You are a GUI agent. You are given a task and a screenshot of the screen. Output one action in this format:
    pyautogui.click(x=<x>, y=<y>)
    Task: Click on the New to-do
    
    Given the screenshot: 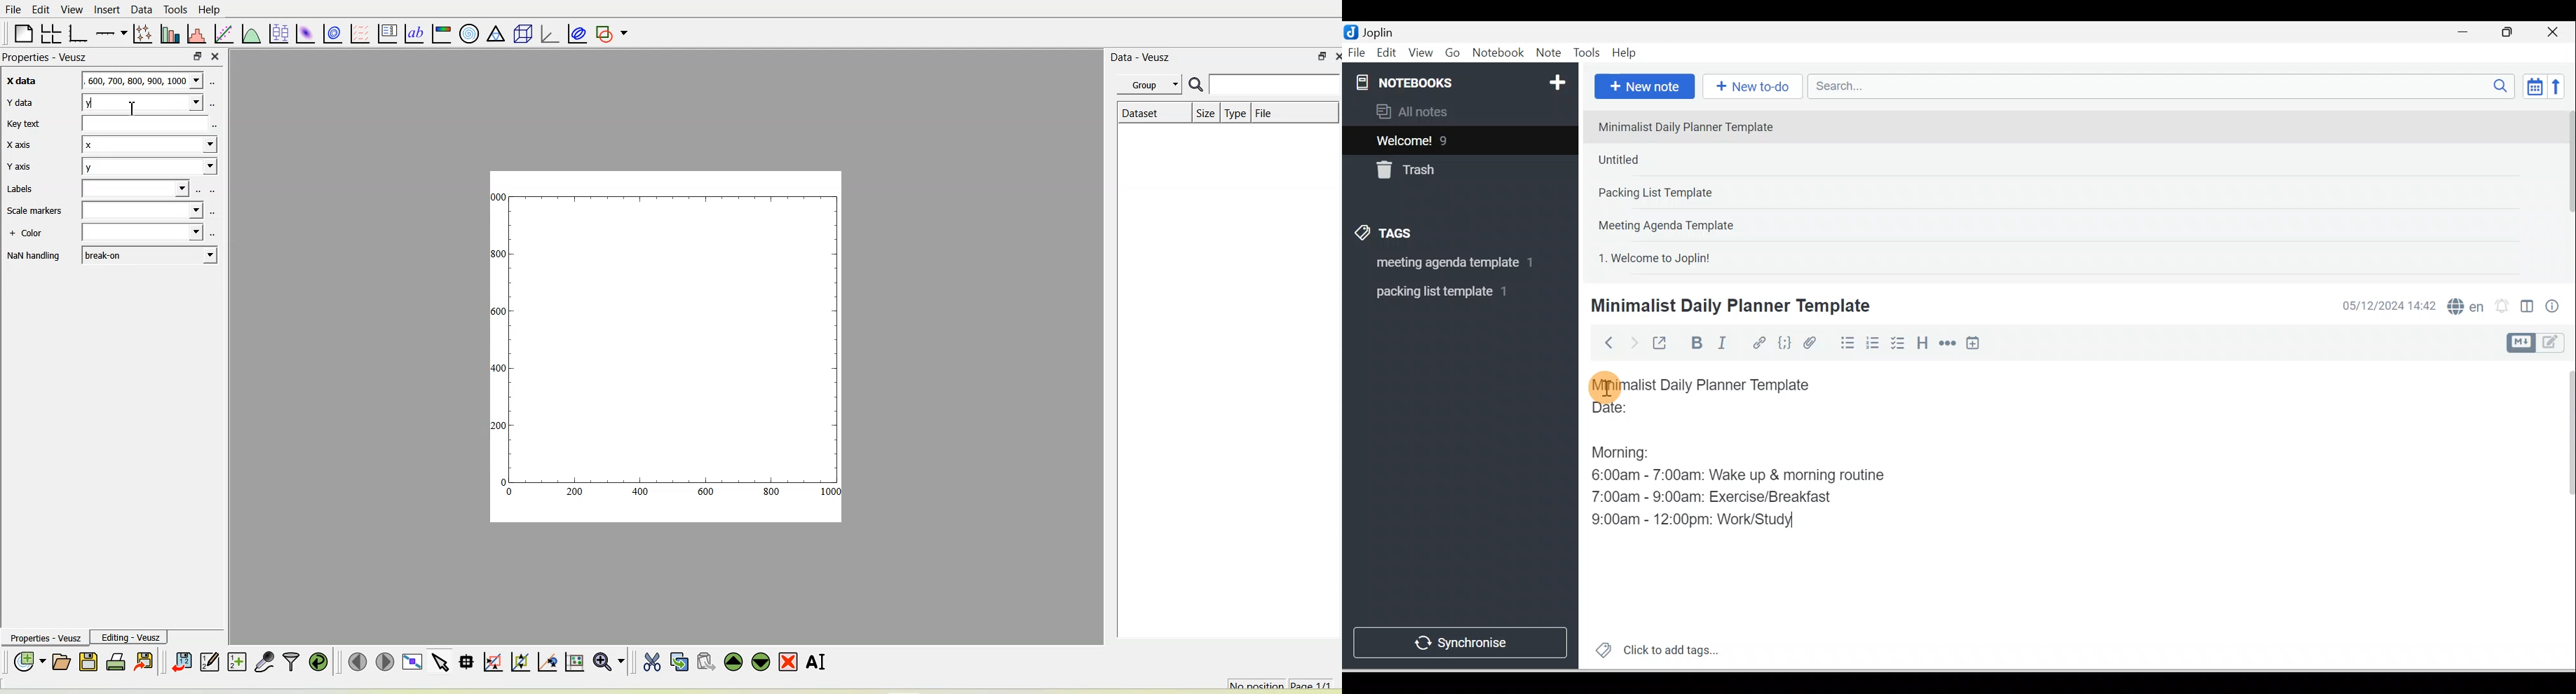 What is the action you would take?
    pyautogui.click(x=1749, y=87)
    